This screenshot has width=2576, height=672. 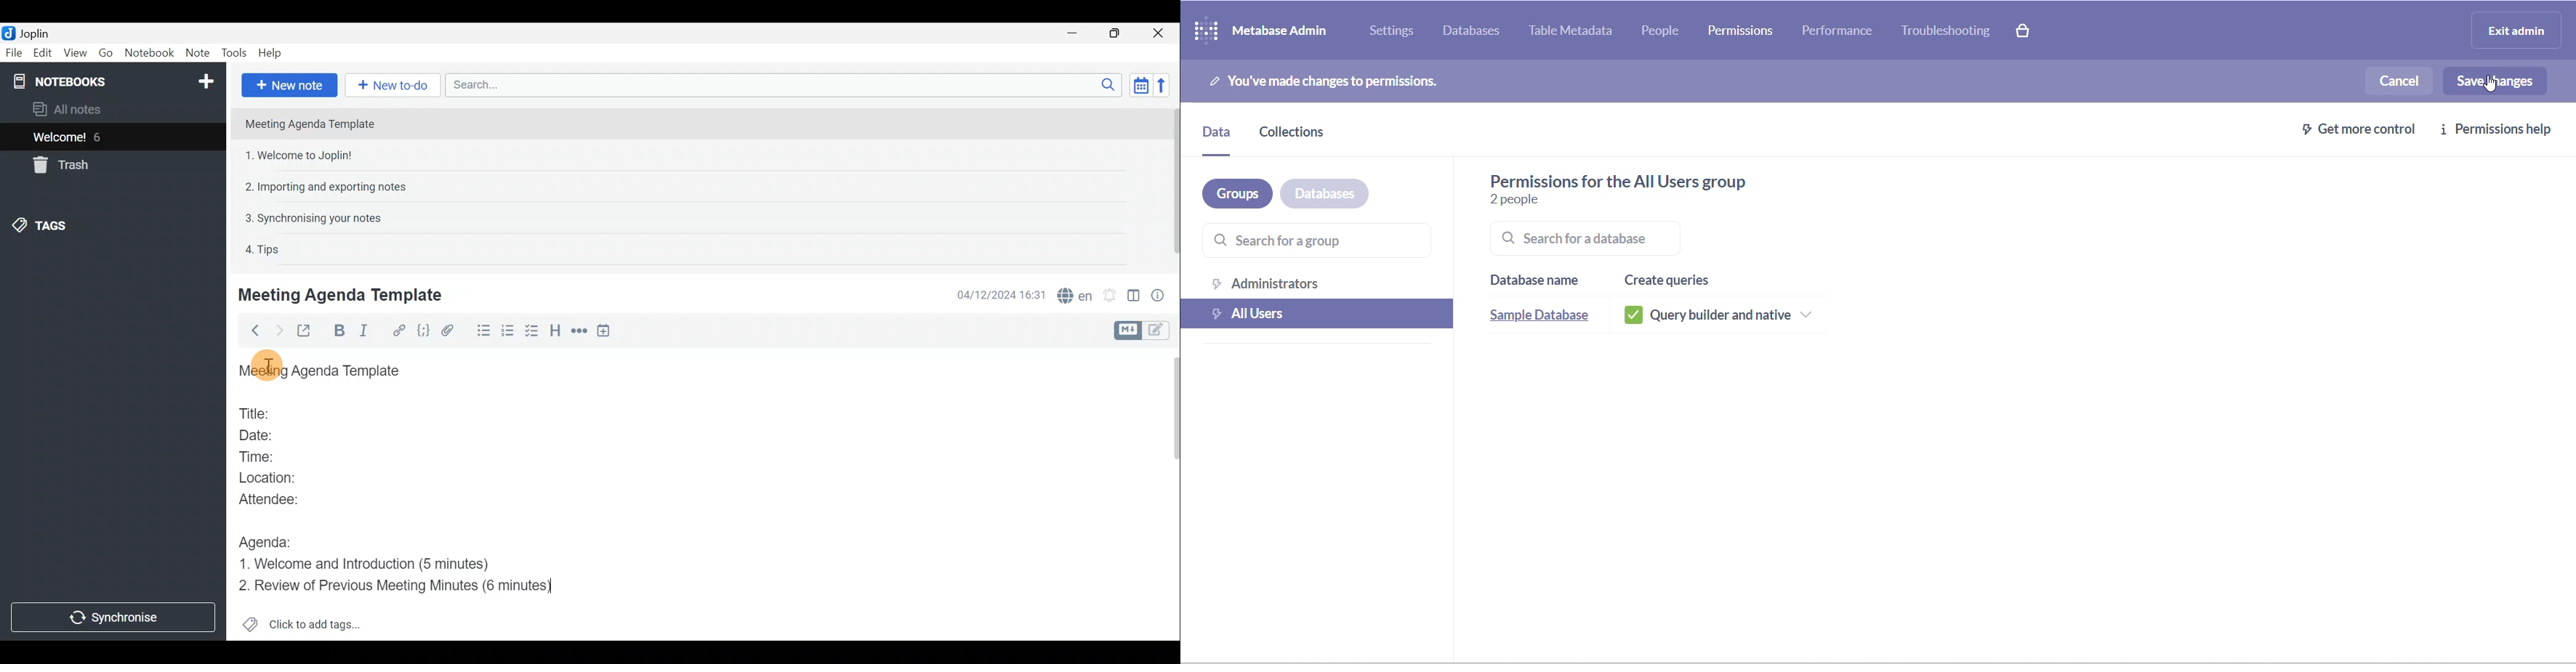 What do you see at coordinates (257, 454) in the screenshot?
I see `Time:` at bounding box center [257, 454].